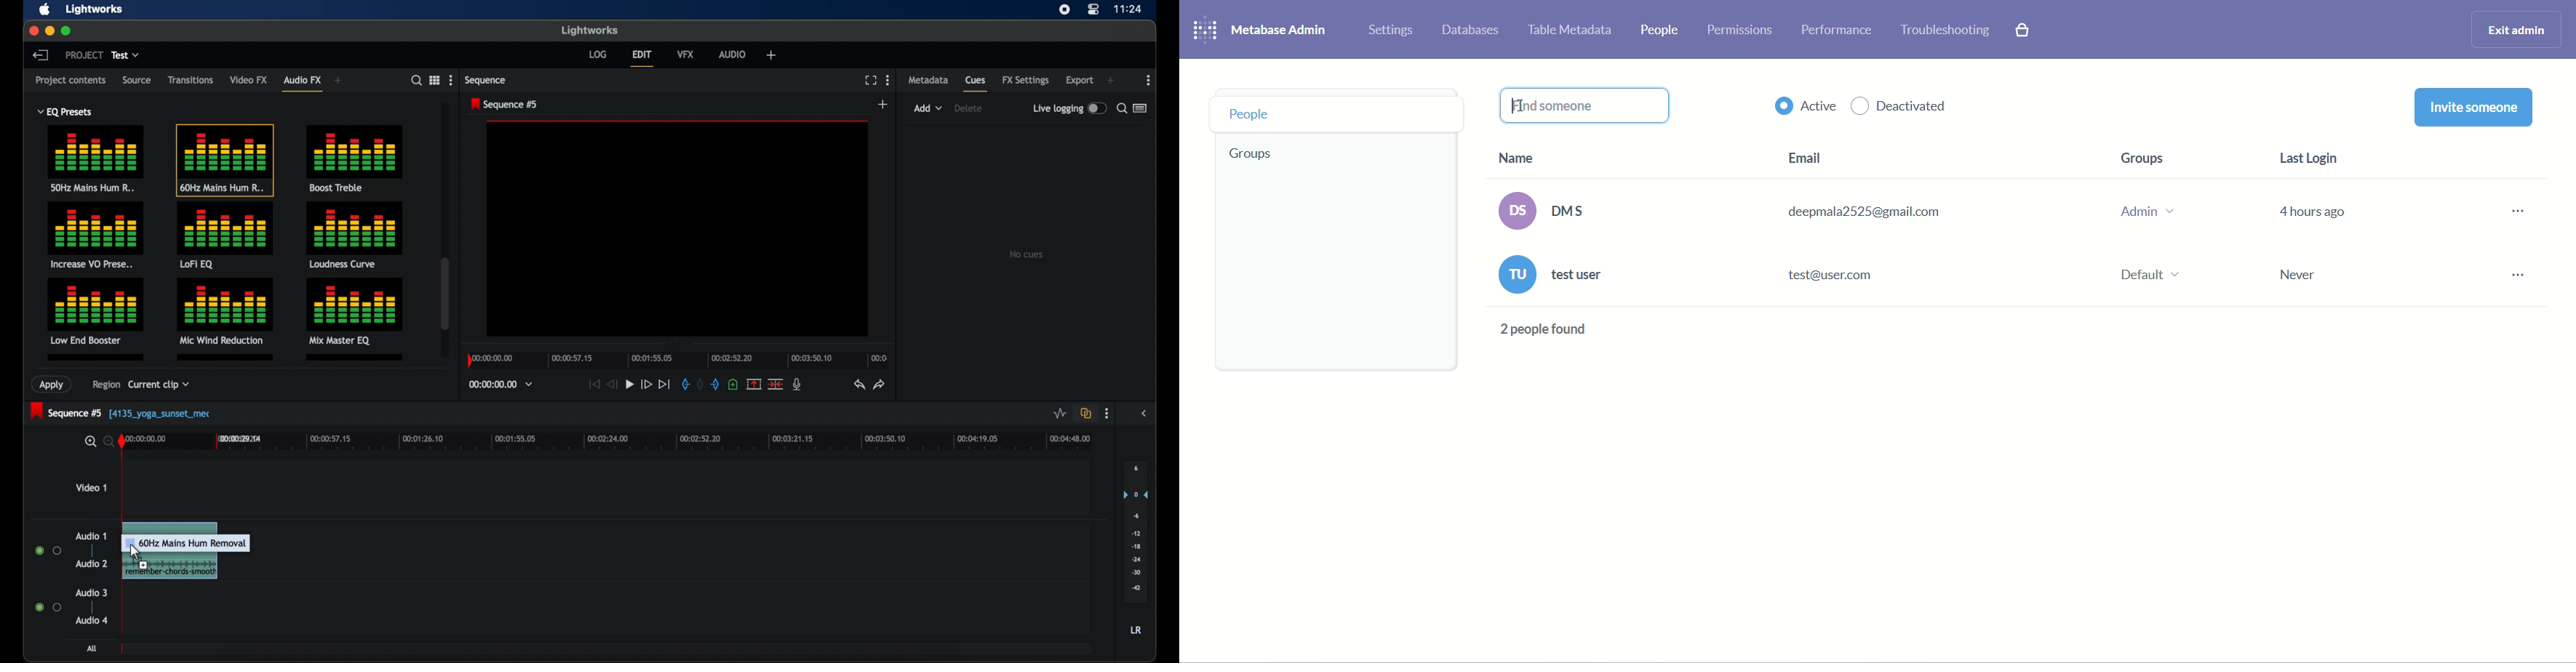 The height and width of the screenshot is (672, 2576). Describe the element at coordinates (158, 387) in the screenshot. I see `current clip` at that location.